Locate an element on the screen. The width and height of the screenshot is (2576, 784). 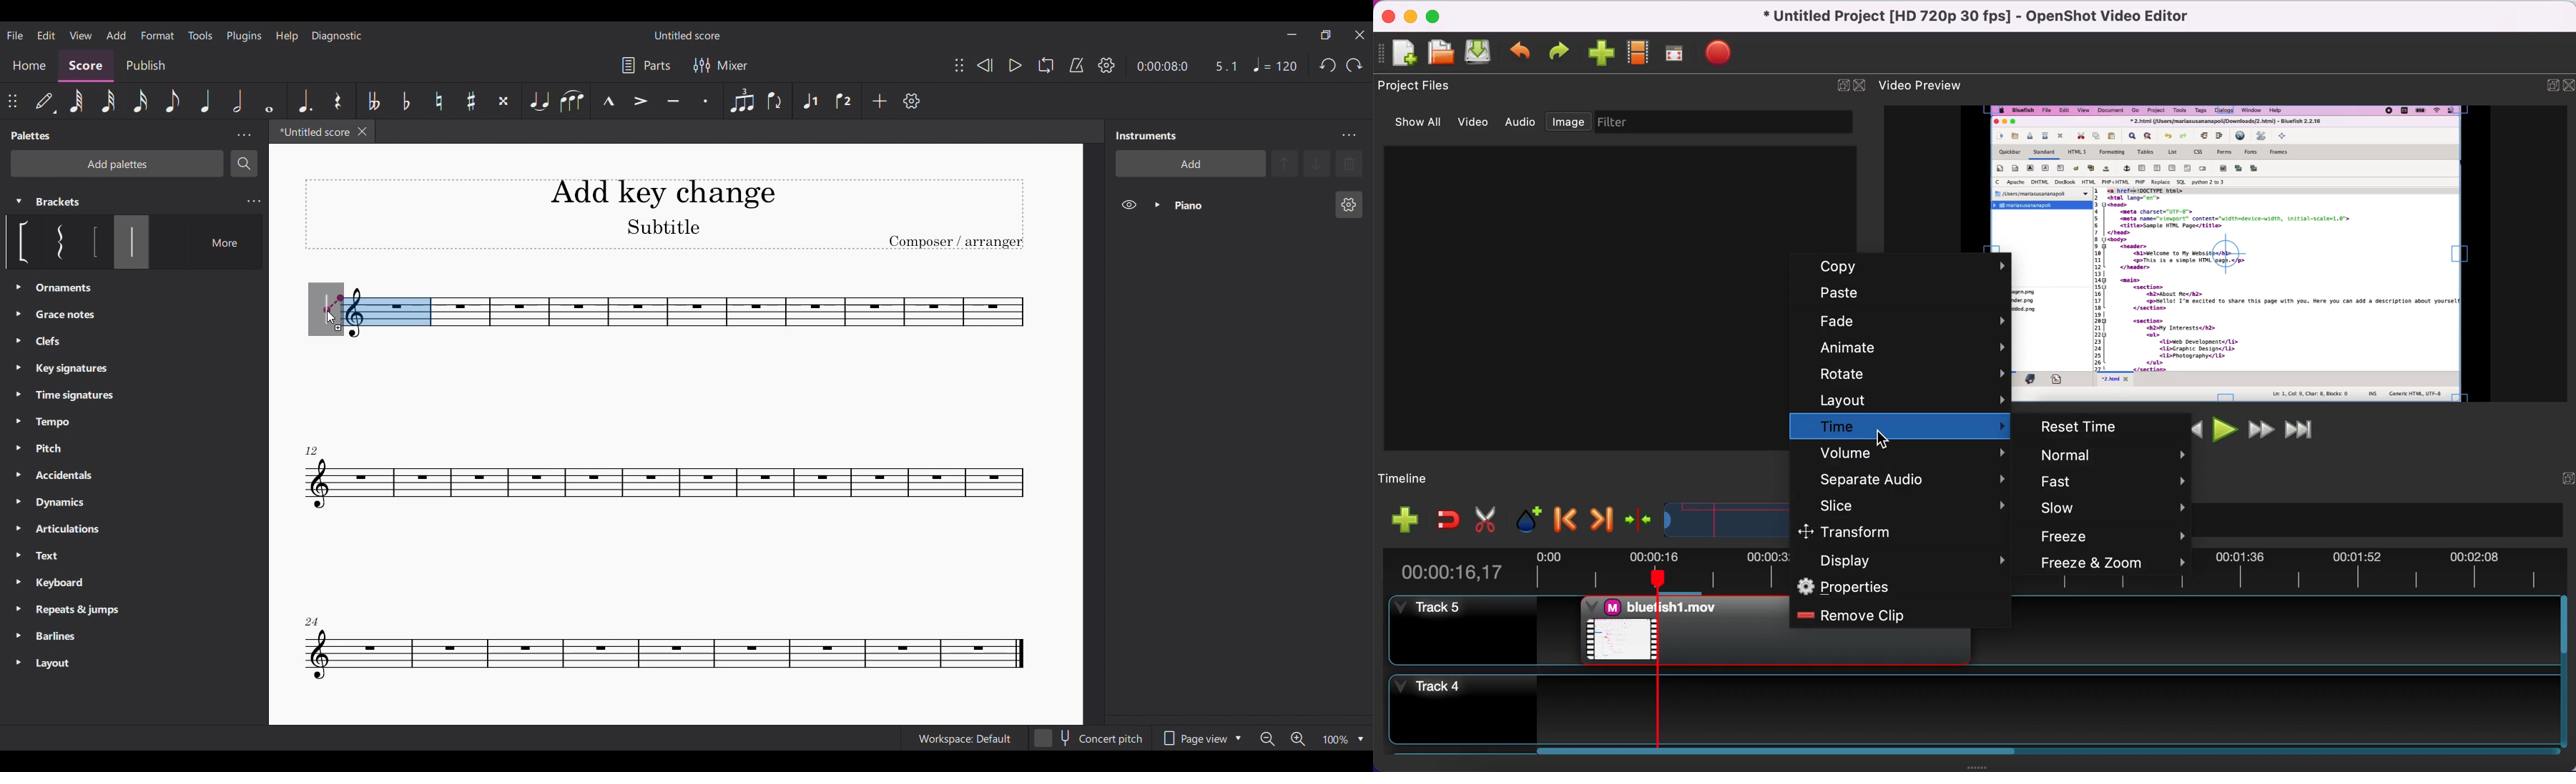
Marcato is located at coordinates (609, 102).